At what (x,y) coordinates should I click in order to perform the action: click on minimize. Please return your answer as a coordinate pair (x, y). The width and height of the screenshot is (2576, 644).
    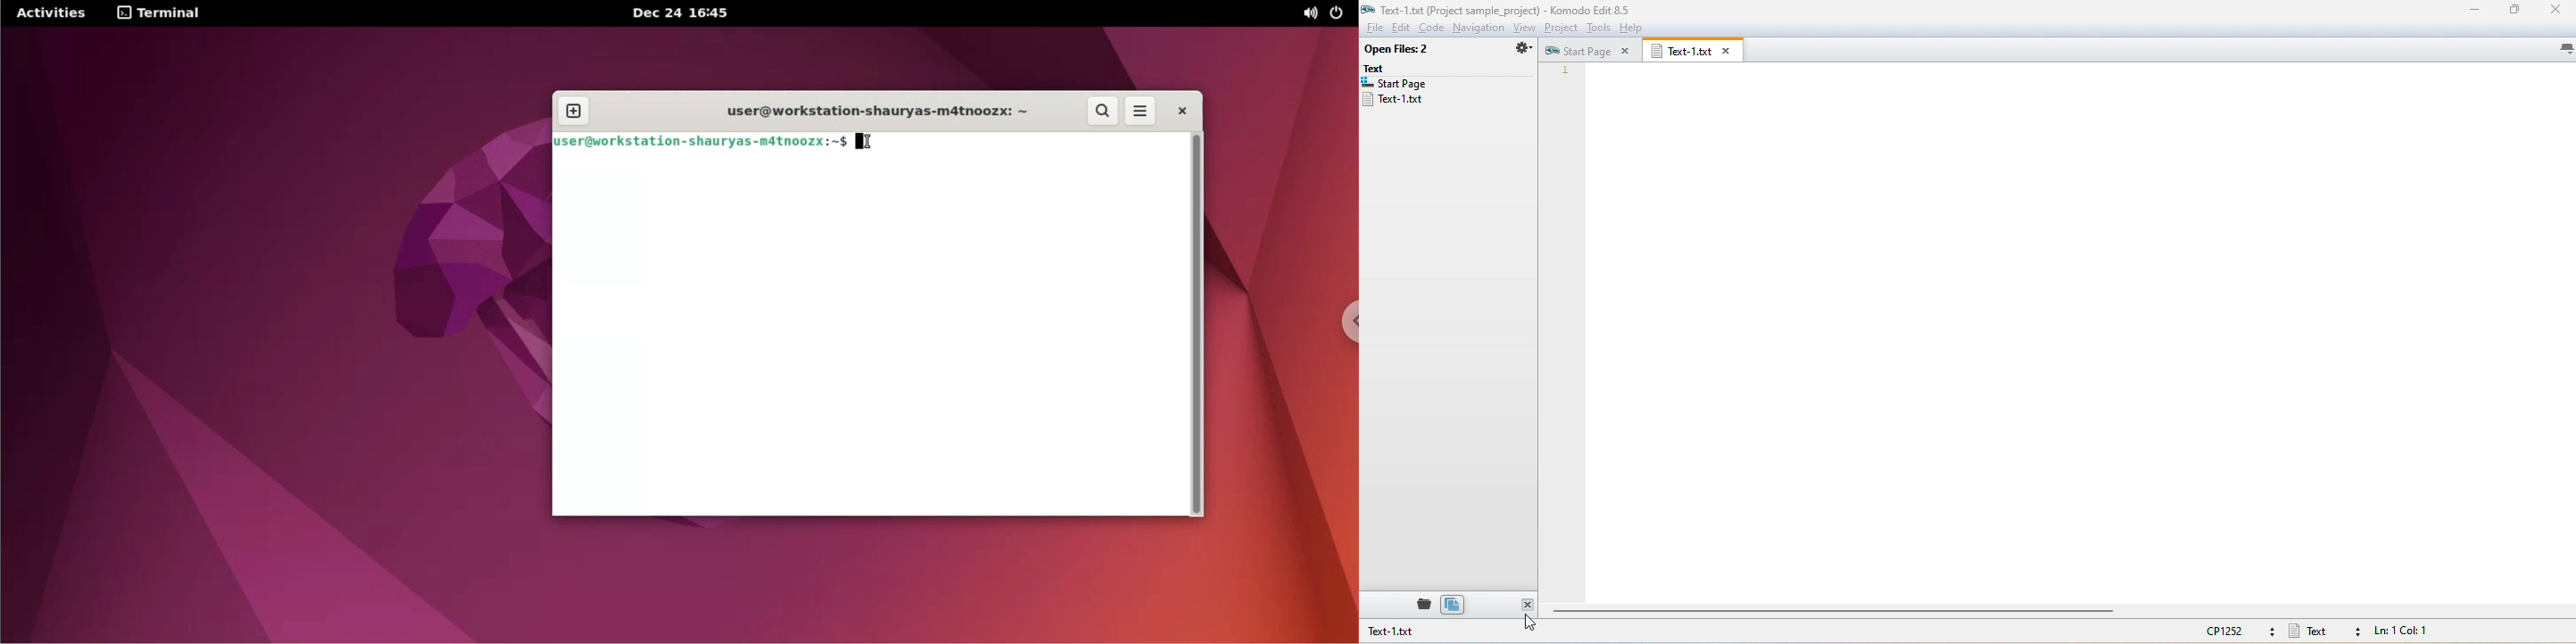
    Looking at the image, I should click on (2472, 10).